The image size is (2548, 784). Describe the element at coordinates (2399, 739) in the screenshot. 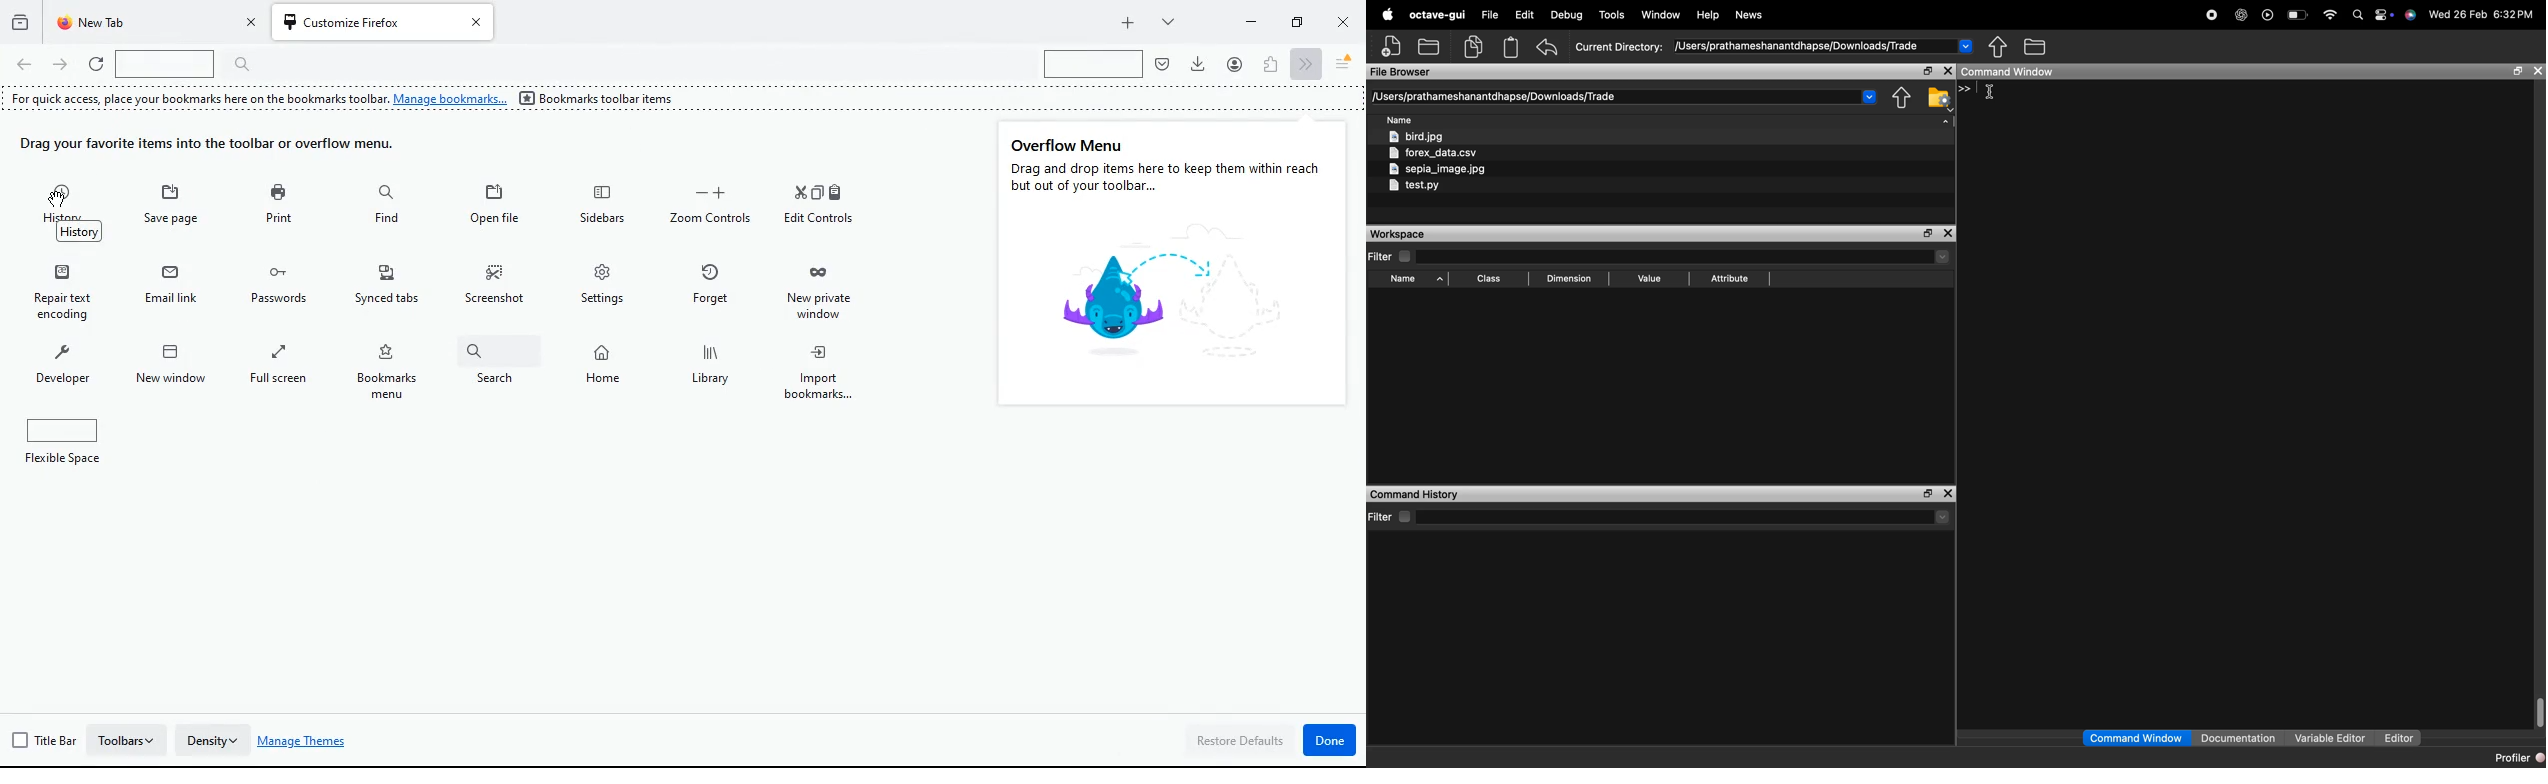

I see `editor` at that location.